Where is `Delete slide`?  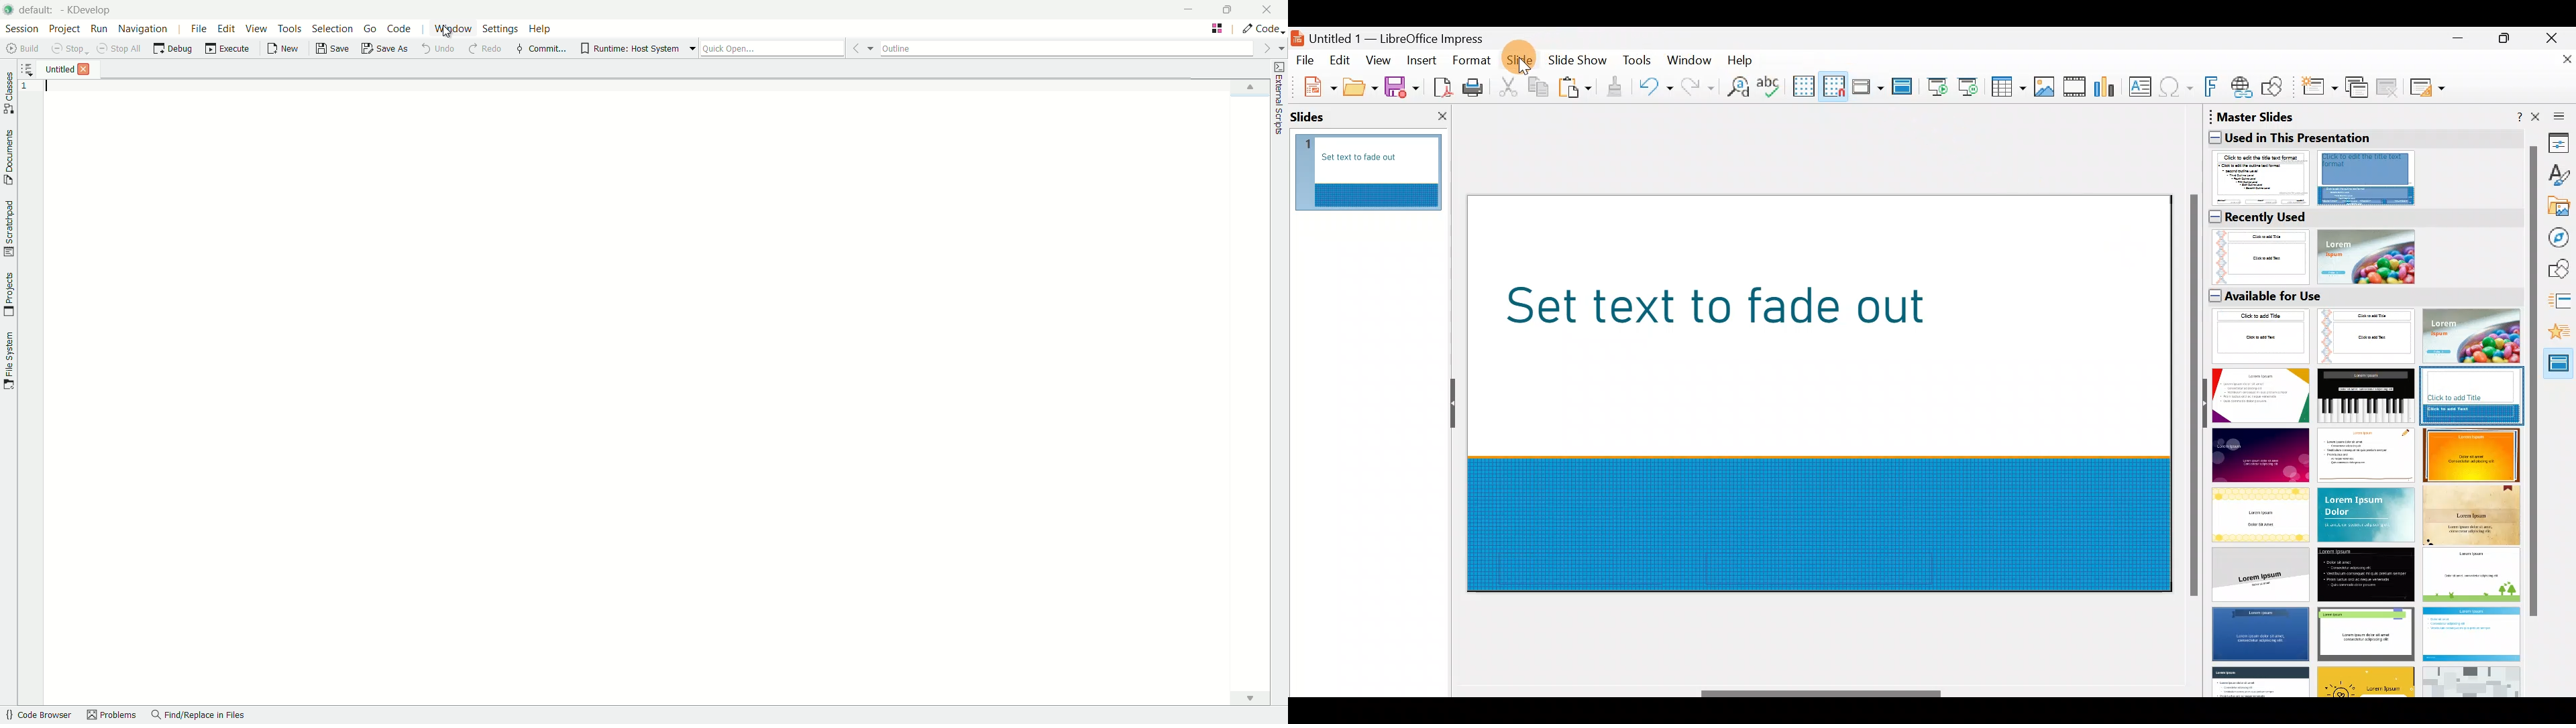 Delete slide is located at coordinates (2390, 86).